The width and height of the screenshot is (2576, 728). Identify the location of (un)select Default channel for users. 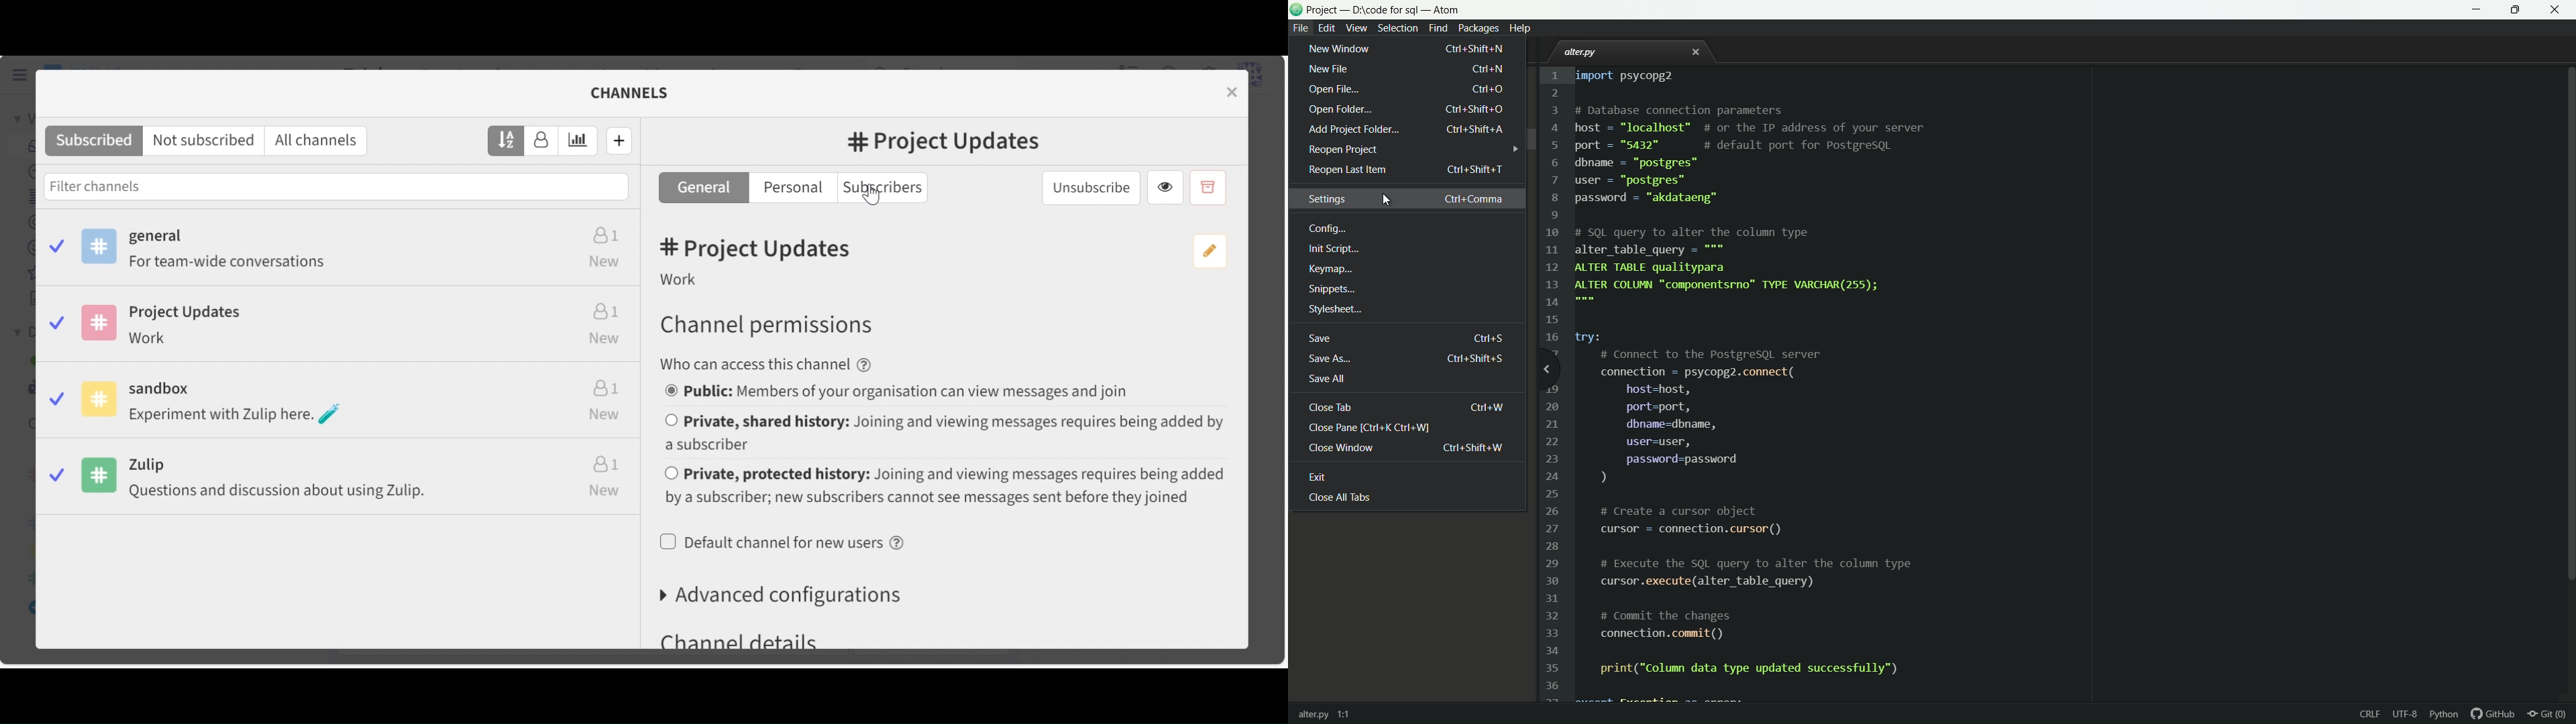
(786, 543).